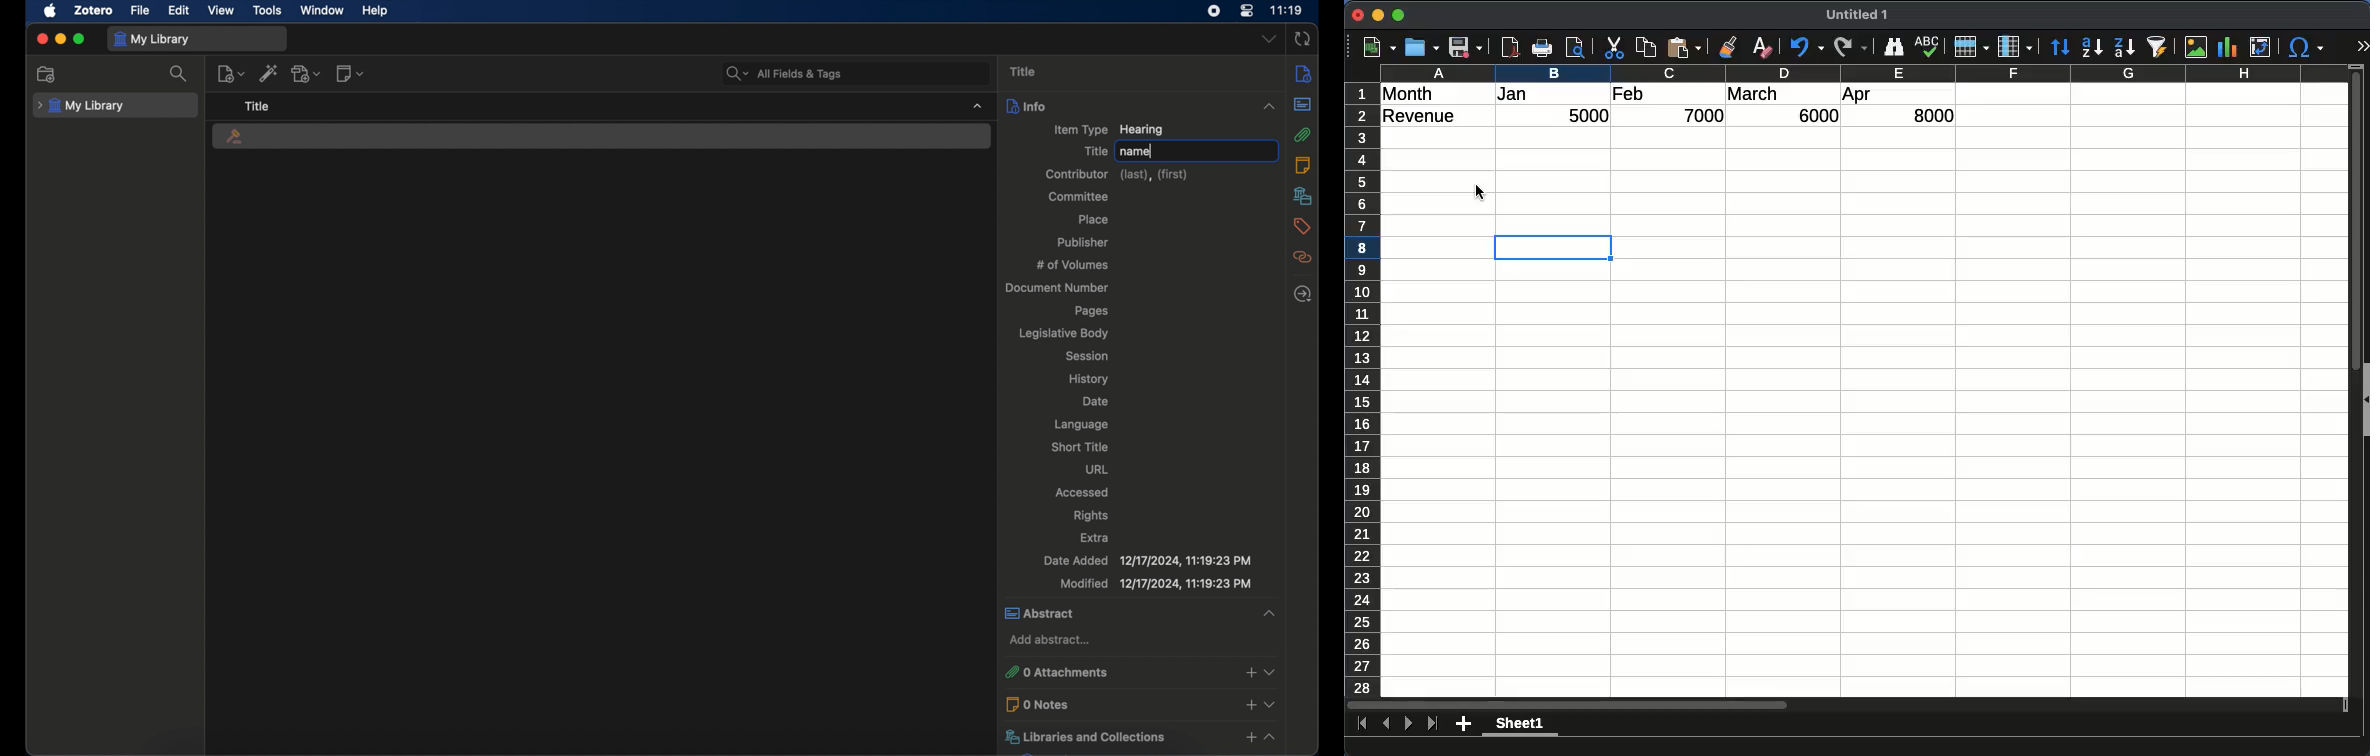 This screenshot has height=756, width=2380. I want to click on 7000, so click(1704, 115).